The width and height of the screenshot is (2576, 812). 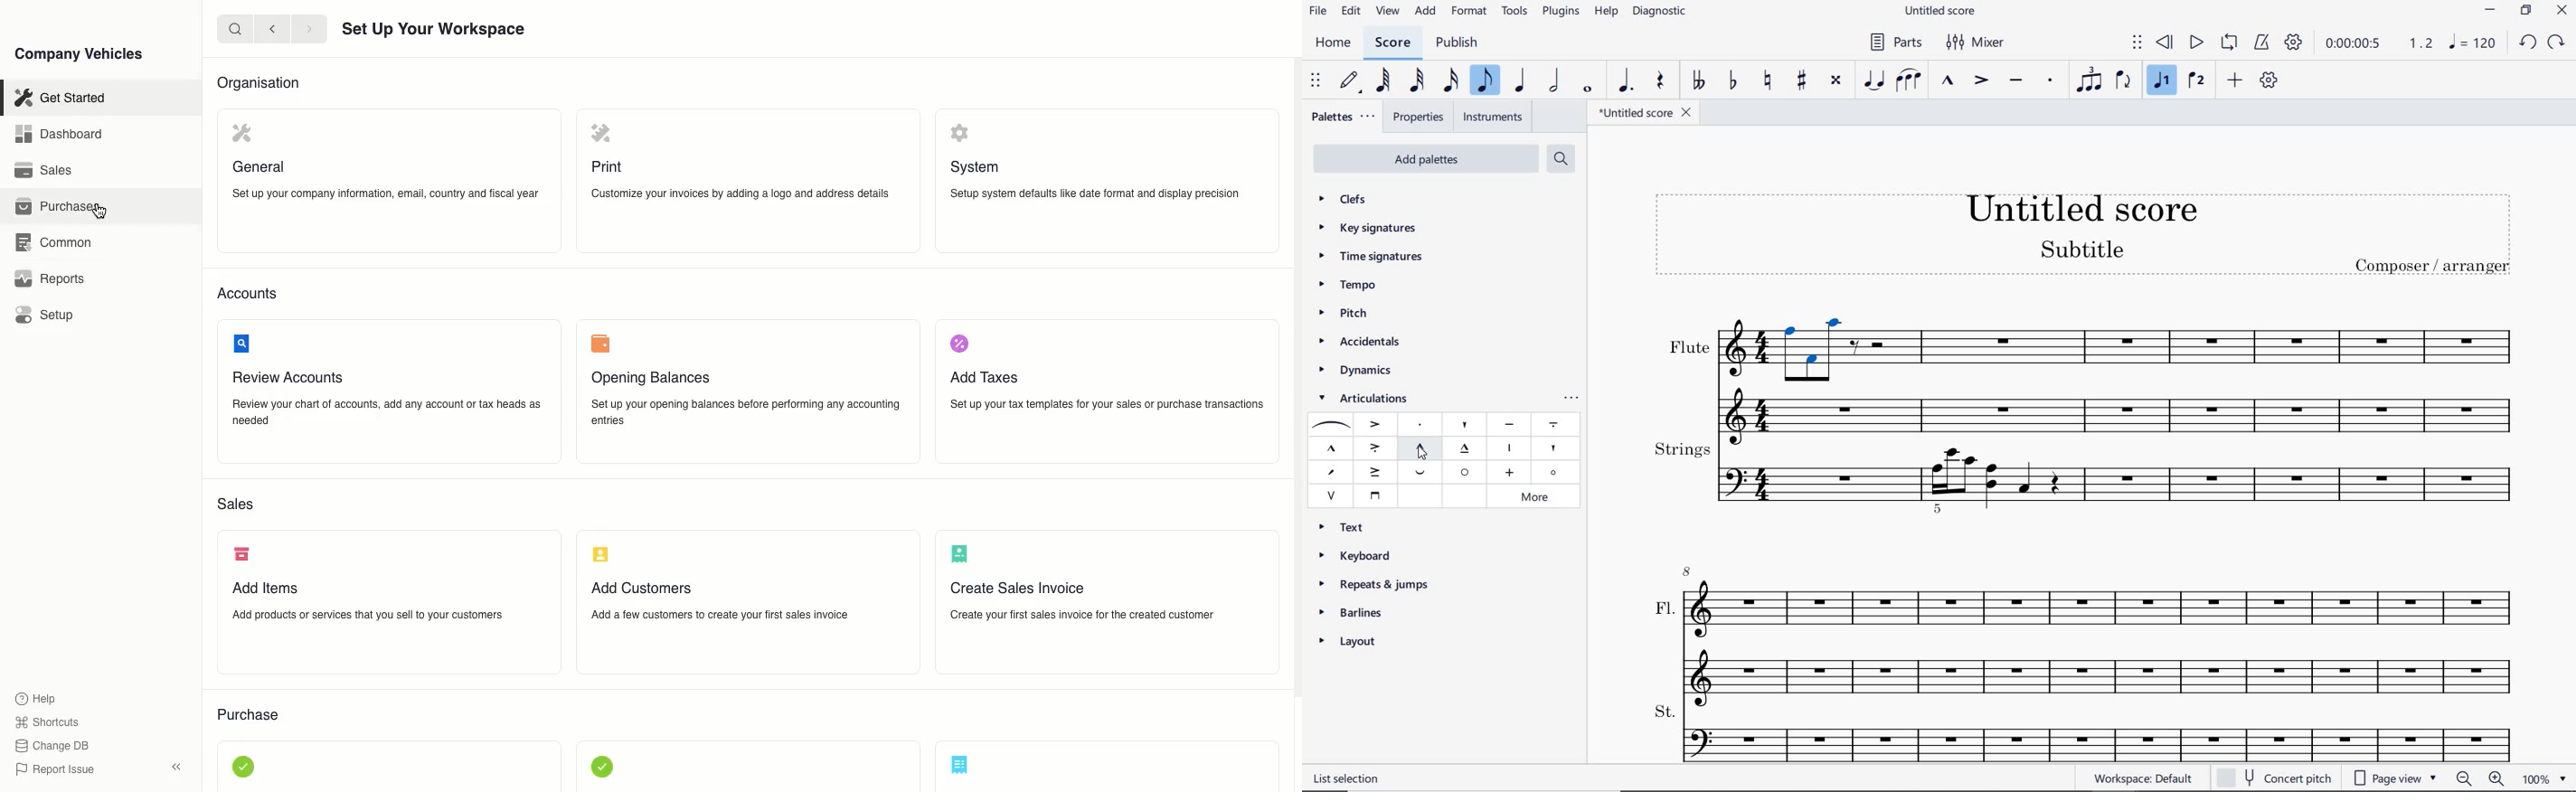 What do you see at coordinates (248, 292) in the screenshot?
I see `Accounts` at bounding box center [248, 292].